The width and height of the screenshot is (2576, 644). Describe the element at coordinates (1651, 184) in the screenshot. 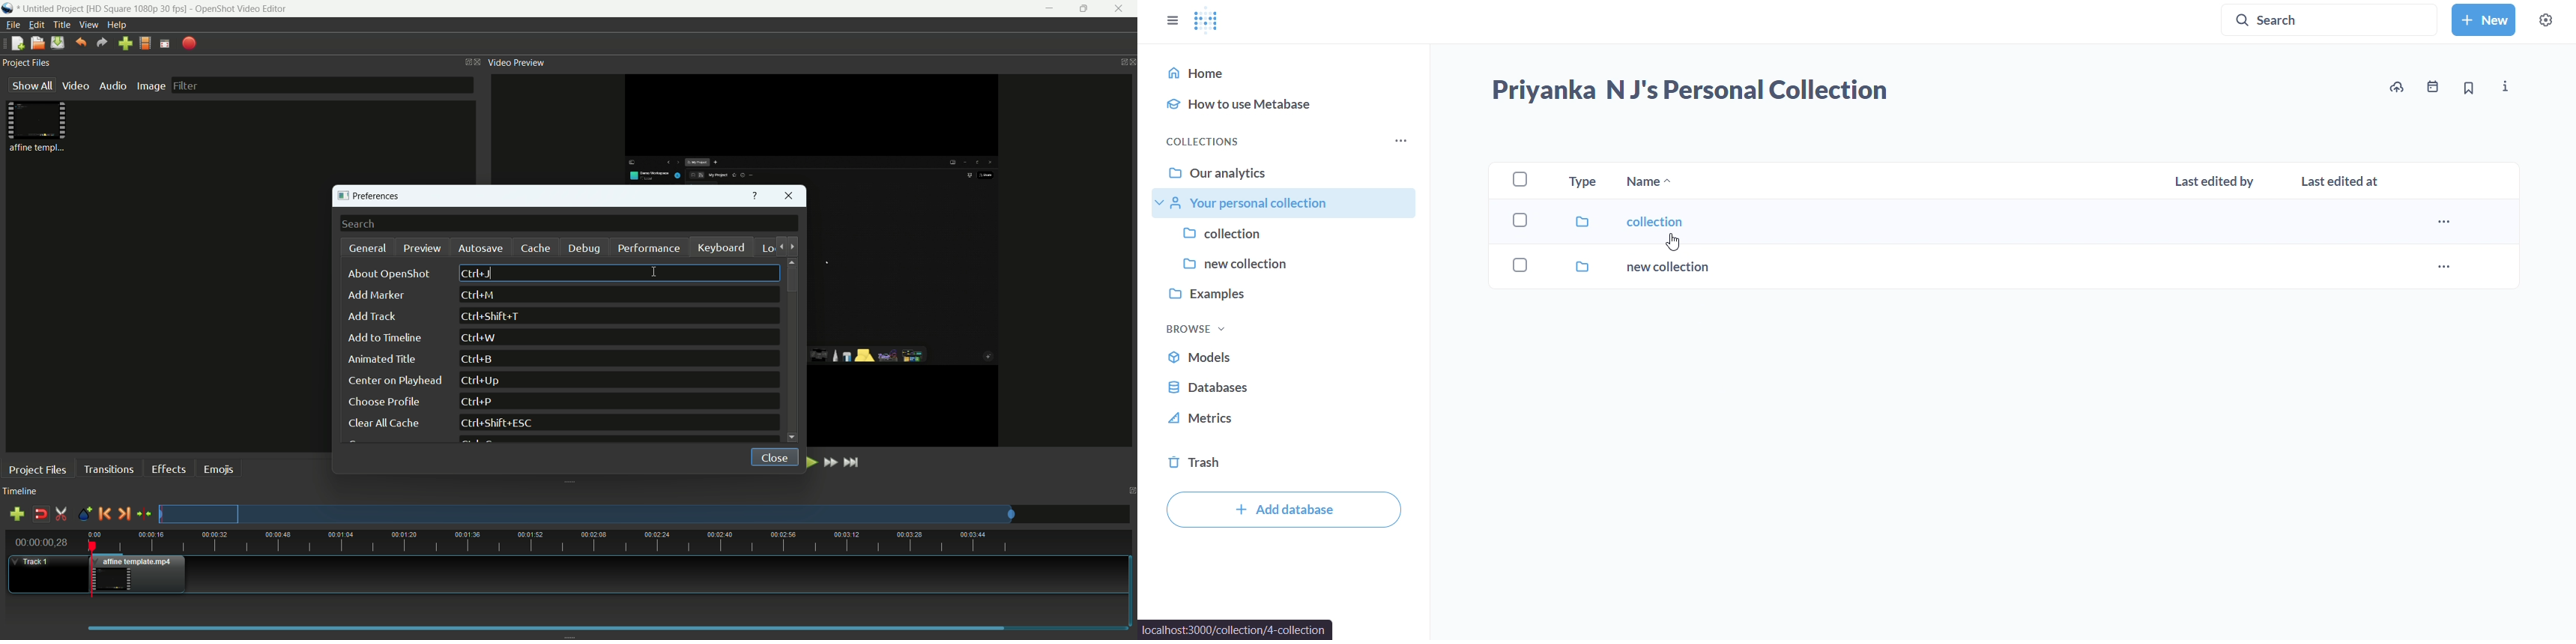

I see `name` at that location.